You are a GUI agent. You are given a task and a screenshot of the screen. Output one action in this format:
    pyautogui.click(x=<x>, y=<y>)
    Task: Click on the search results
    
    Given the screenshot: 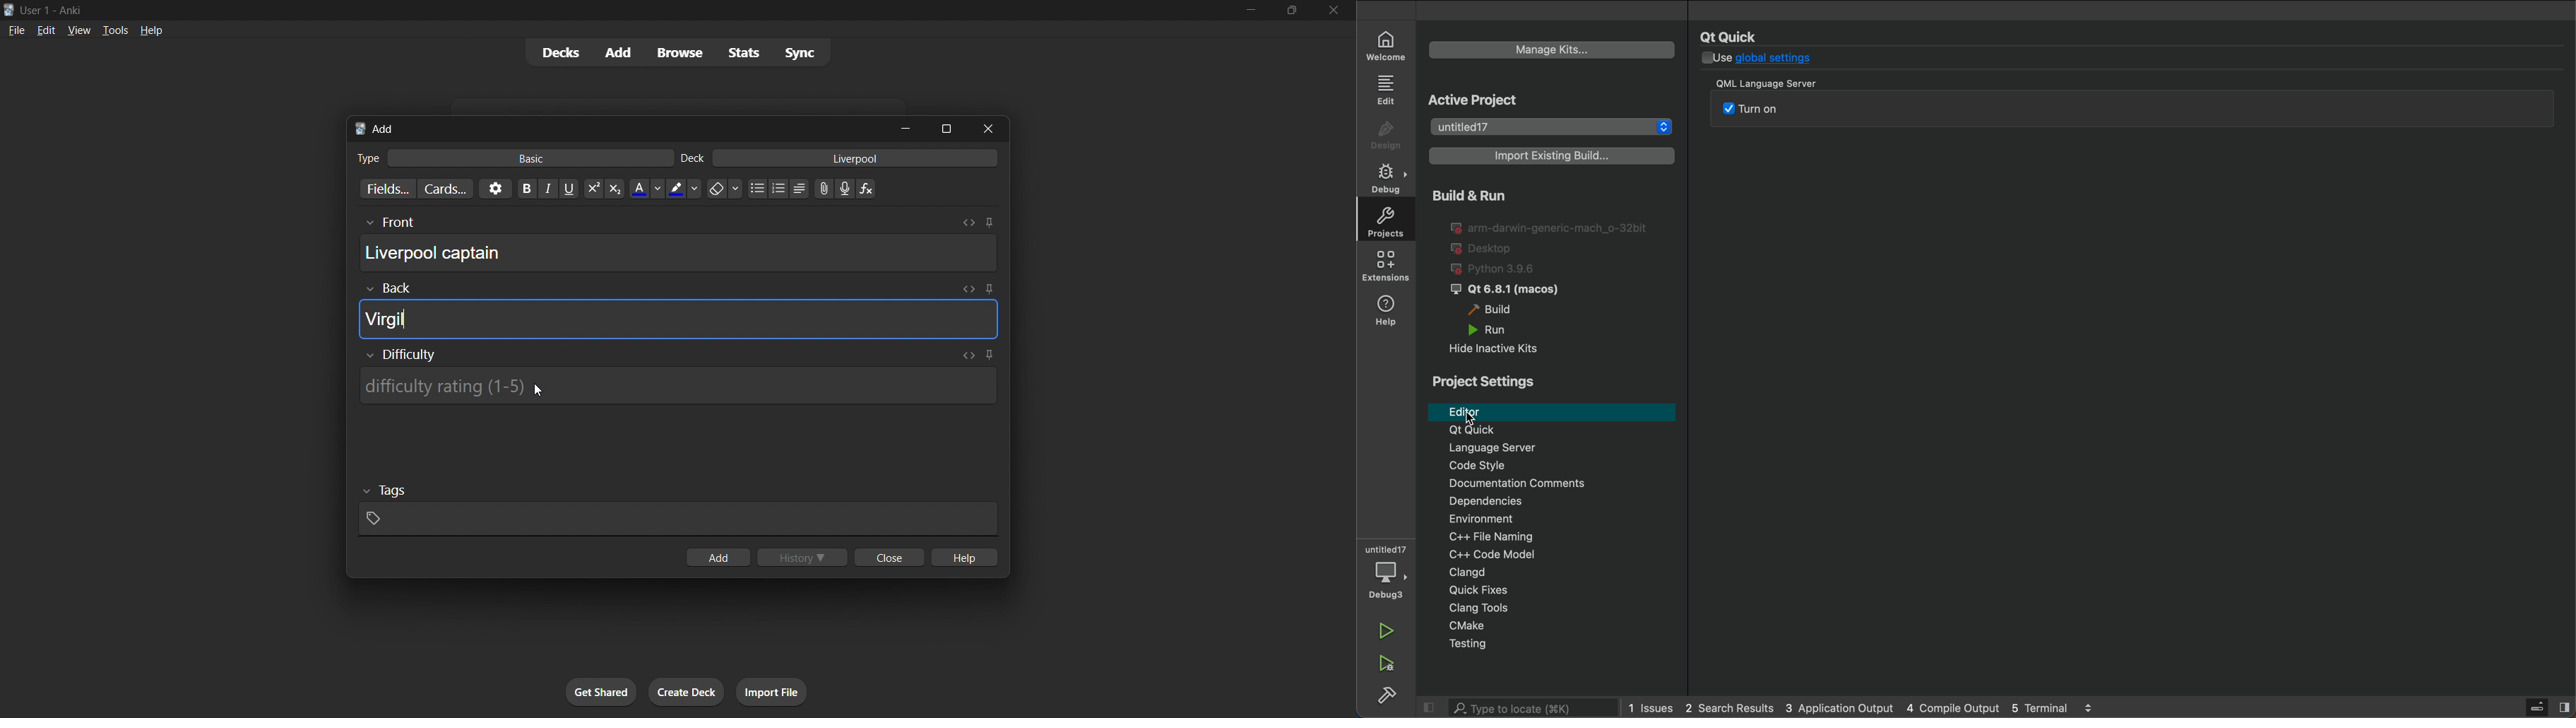 What is the action you would take?
    pyautogui.click(x=1731, y=709)
    